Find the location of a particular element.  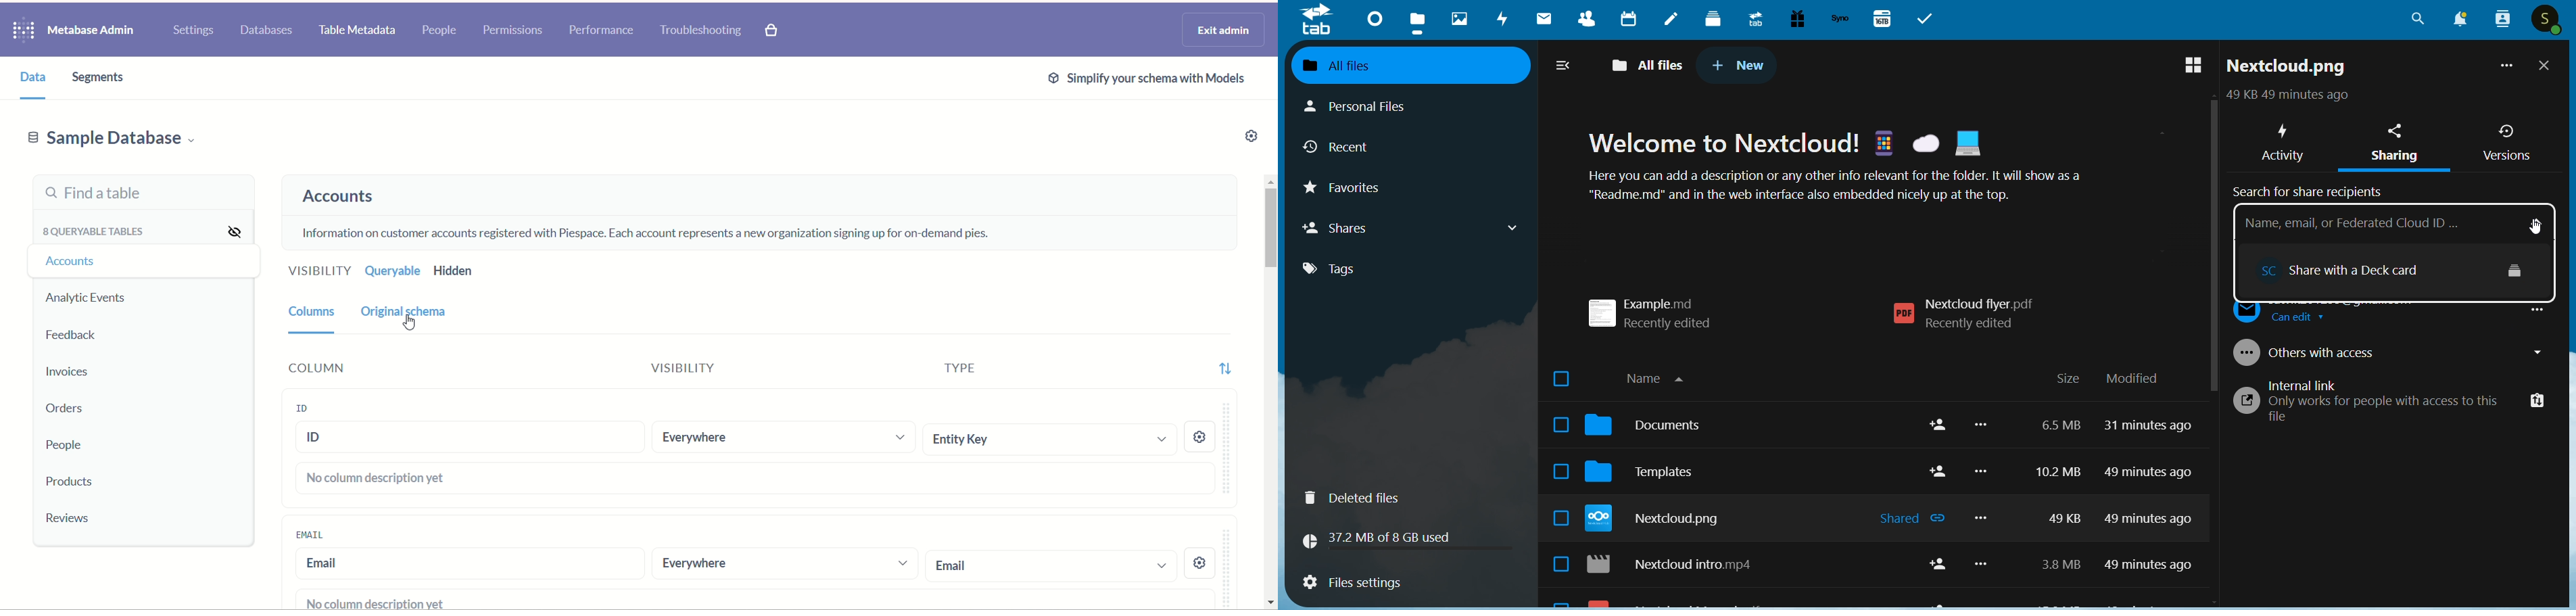

document is located at coordinates (1652, 429).